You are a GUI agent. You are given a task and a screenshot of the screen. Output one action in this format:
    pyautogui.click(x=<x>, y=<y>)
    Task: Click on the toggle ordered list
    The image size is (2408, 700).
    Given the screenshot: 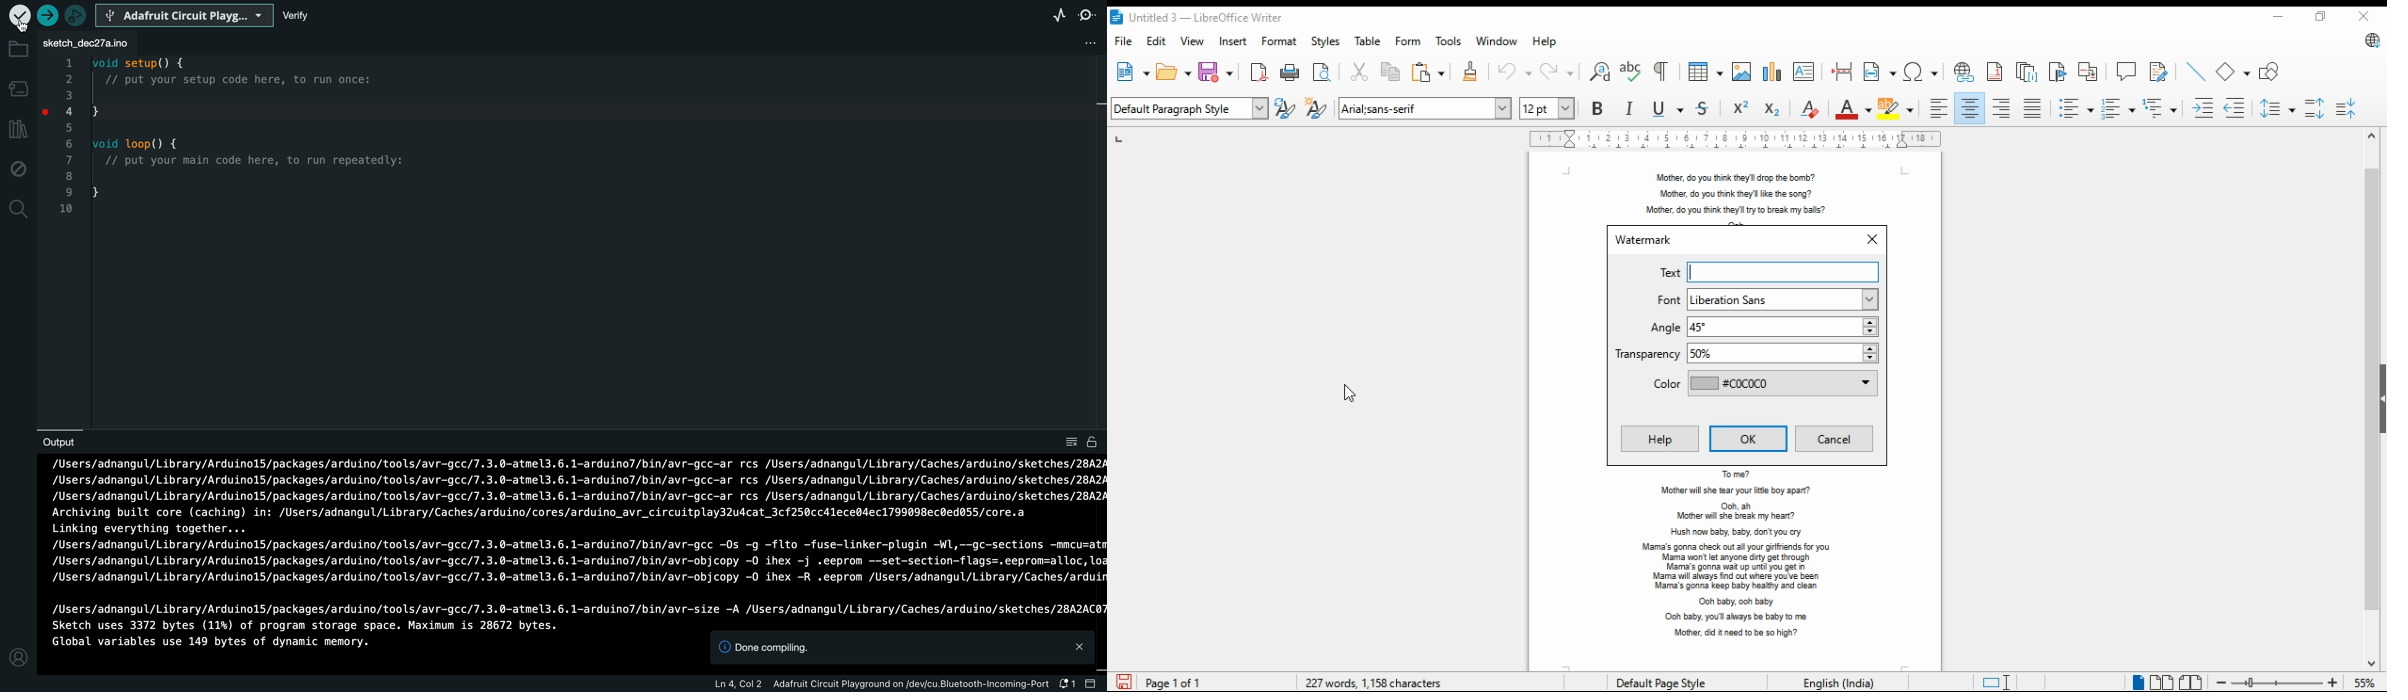 What is the action you would take?
    pyautogui.click(x=2117, y=109)
    